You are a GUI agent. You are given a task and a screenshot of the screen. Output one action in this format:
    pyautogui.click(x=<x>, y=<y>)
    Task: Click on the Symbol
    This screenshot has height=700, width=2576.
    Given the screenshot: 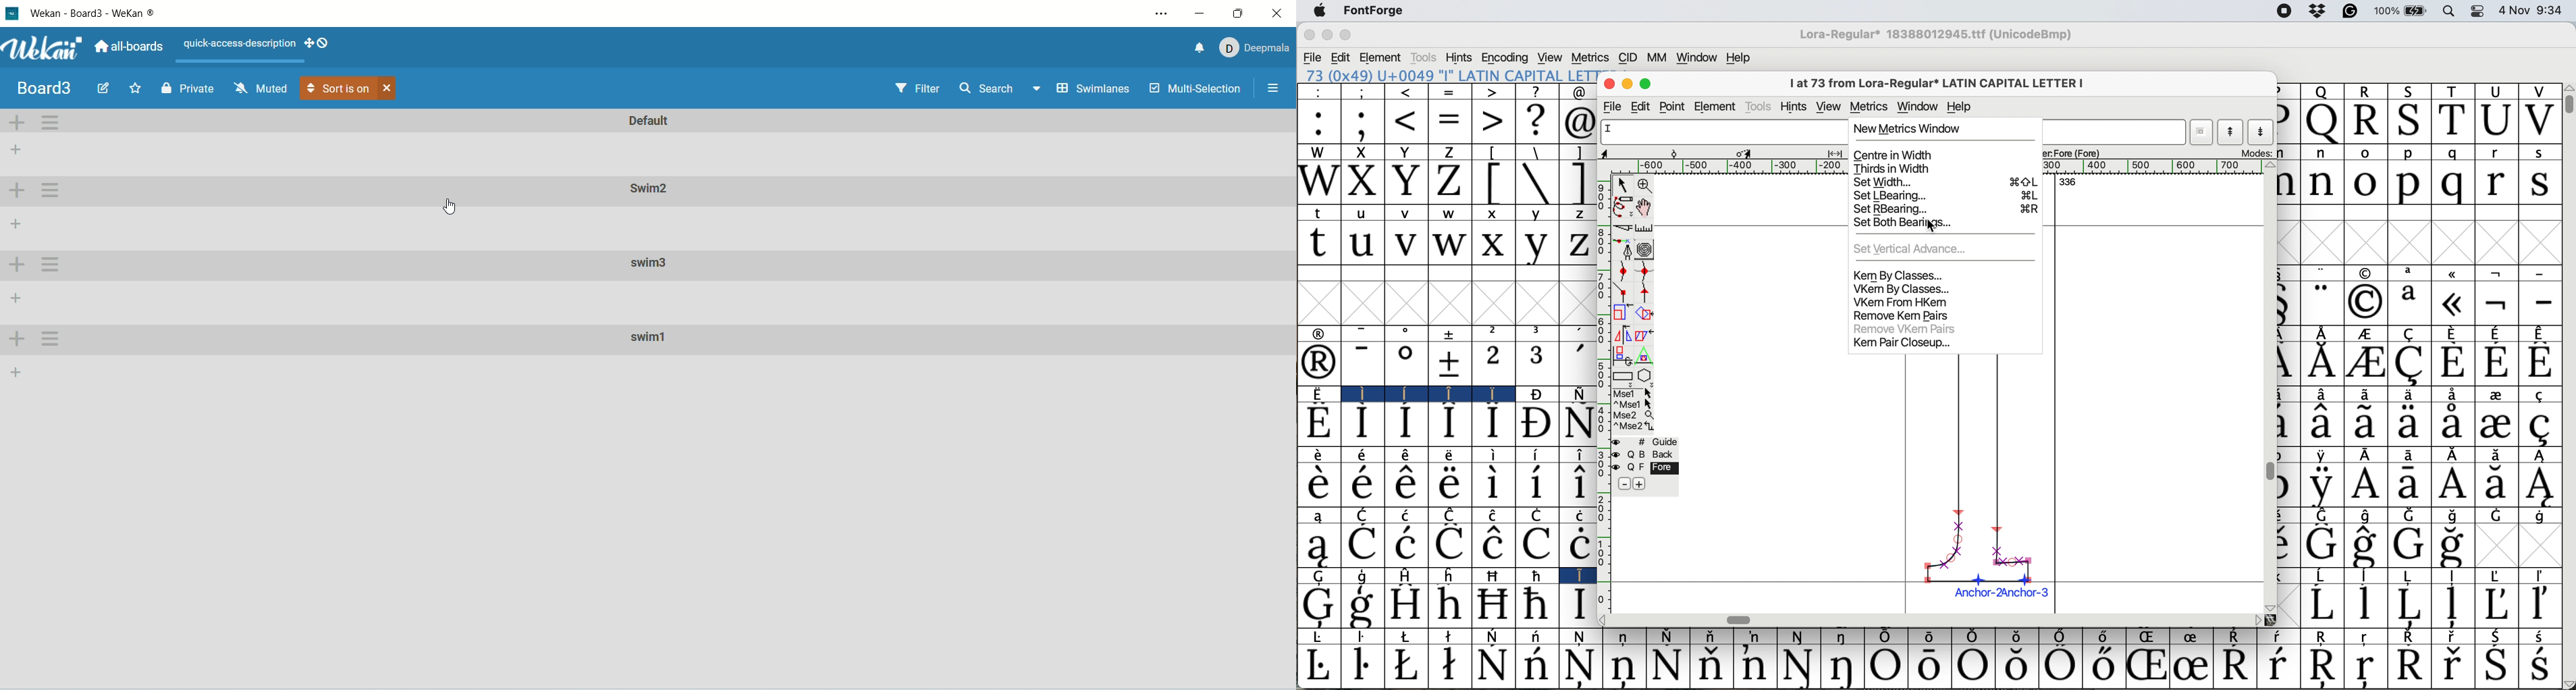 What is the action you would take?
    pyautogui.click(x=1452, y=514)
    